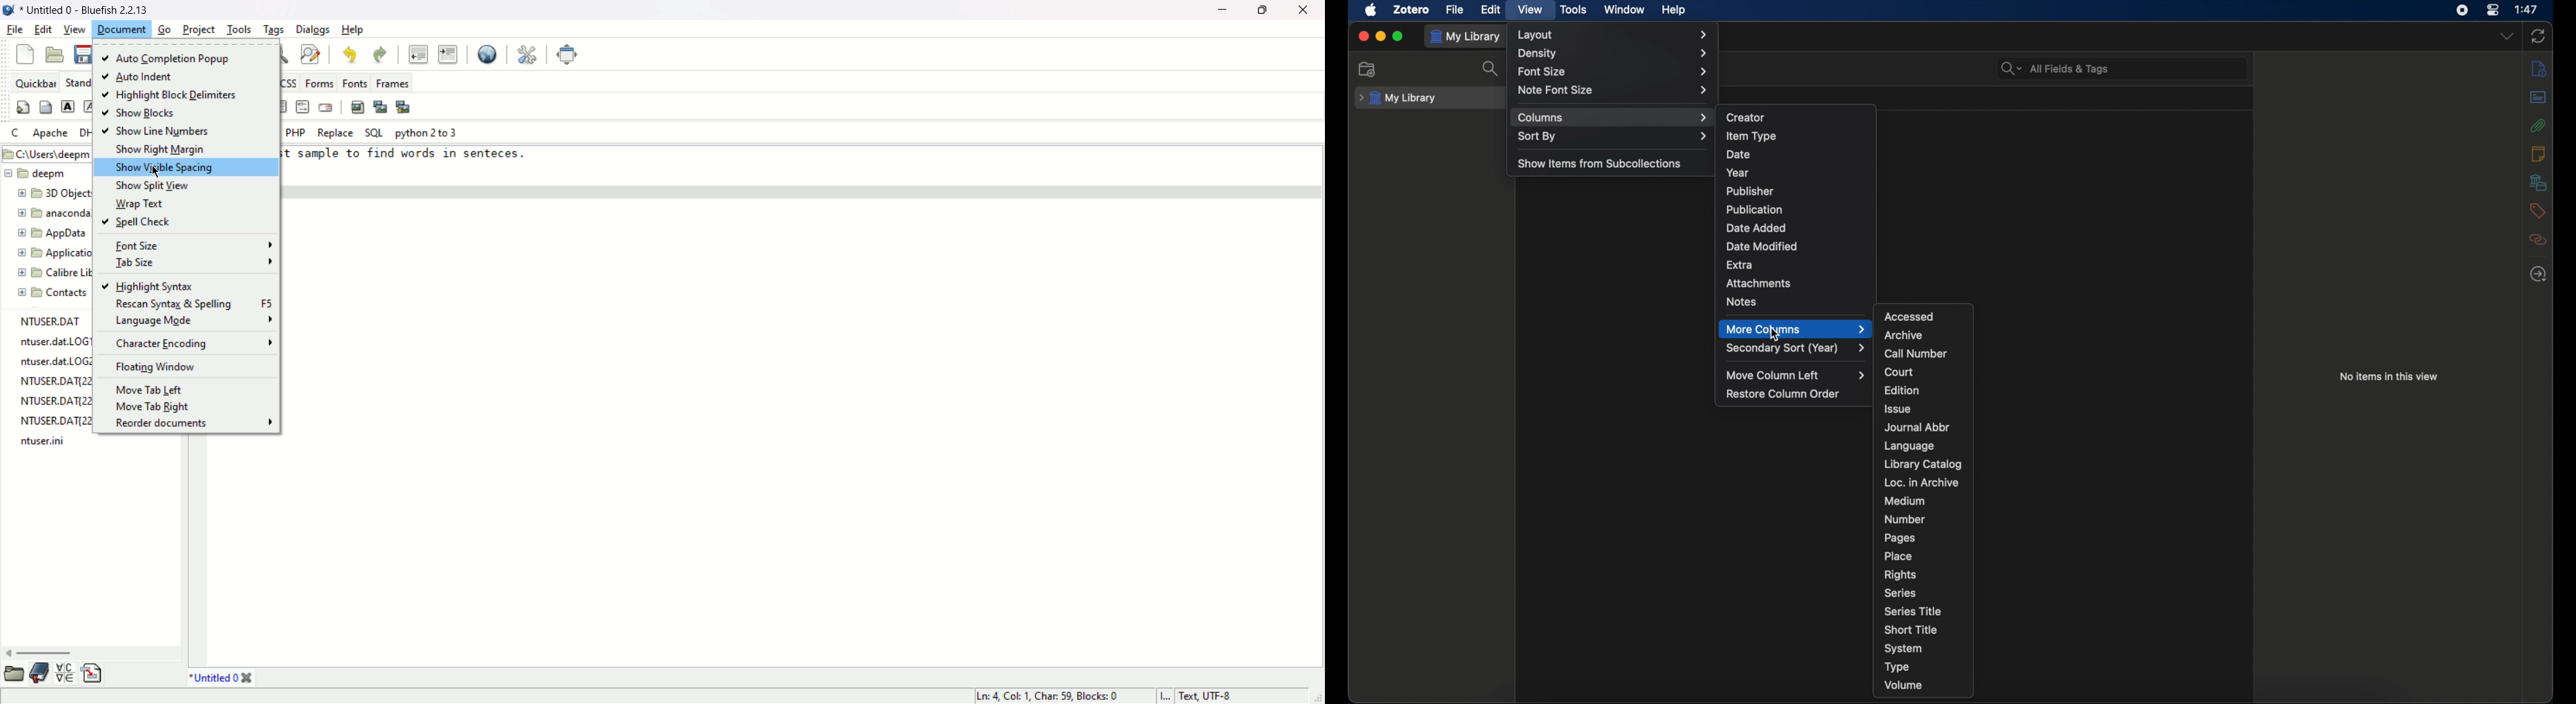  What do you see at coordinates (1900, 538) in the screenshot?
I see `pages` at bounding box center [1900, 538].